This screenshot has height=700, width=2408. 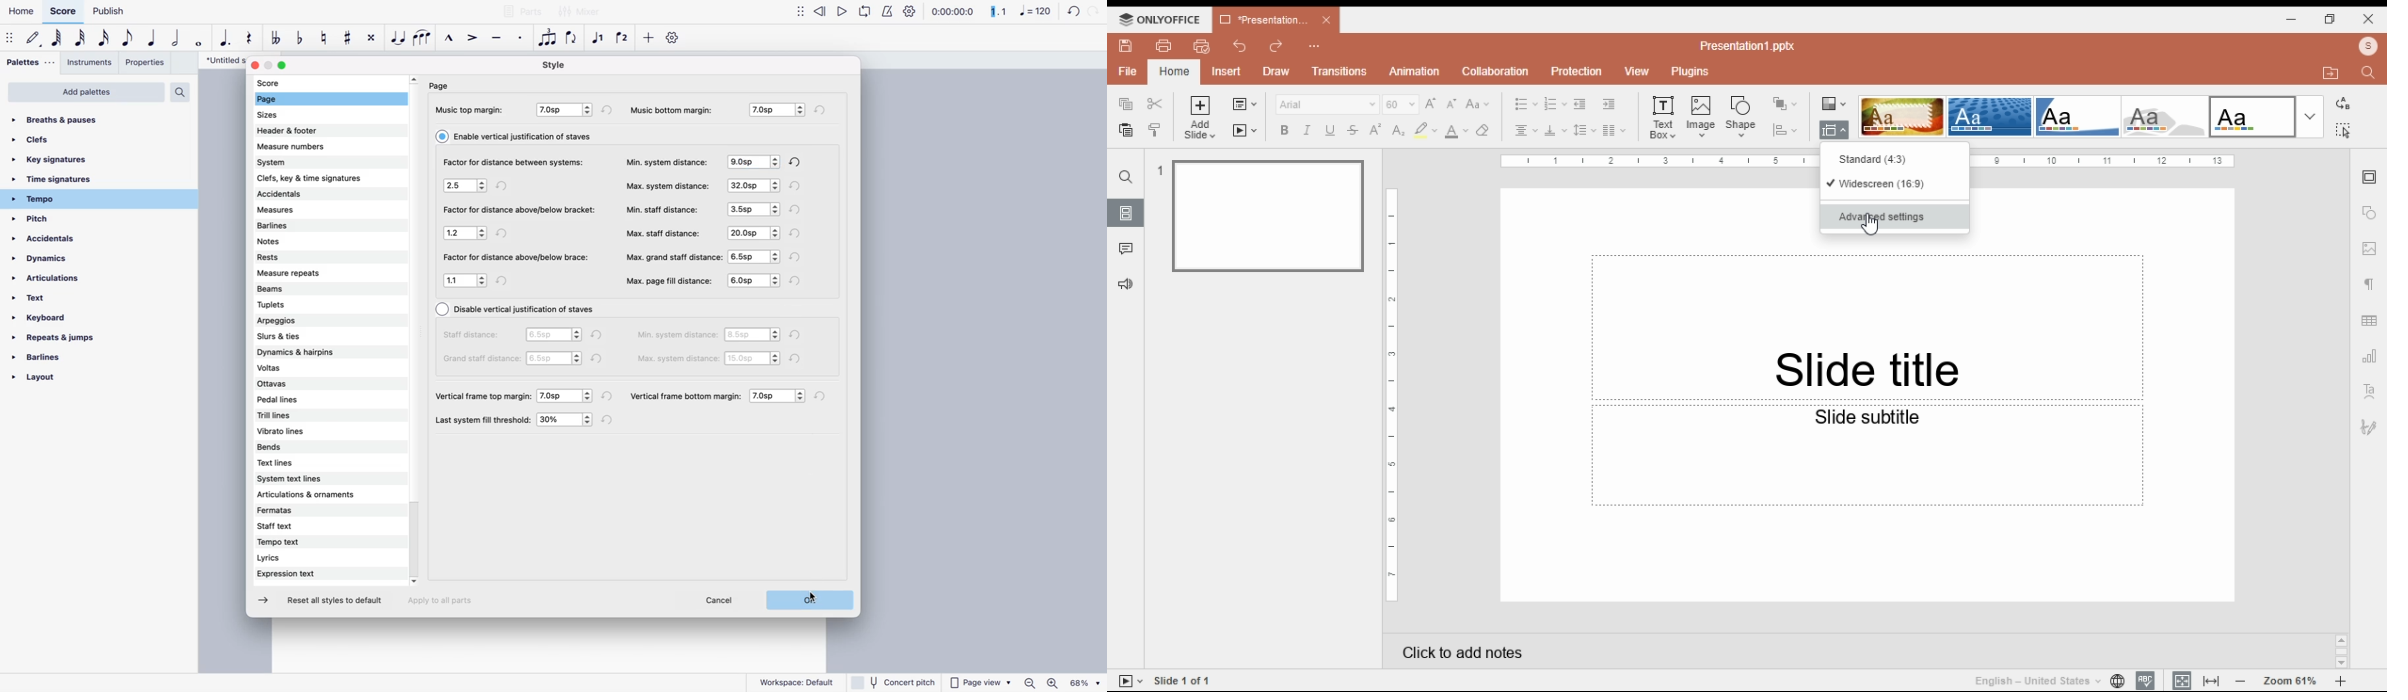 What do you see at coordinates (1156, 103) in the screenshot?
I see `cut` at bounding box center [1156, 103].